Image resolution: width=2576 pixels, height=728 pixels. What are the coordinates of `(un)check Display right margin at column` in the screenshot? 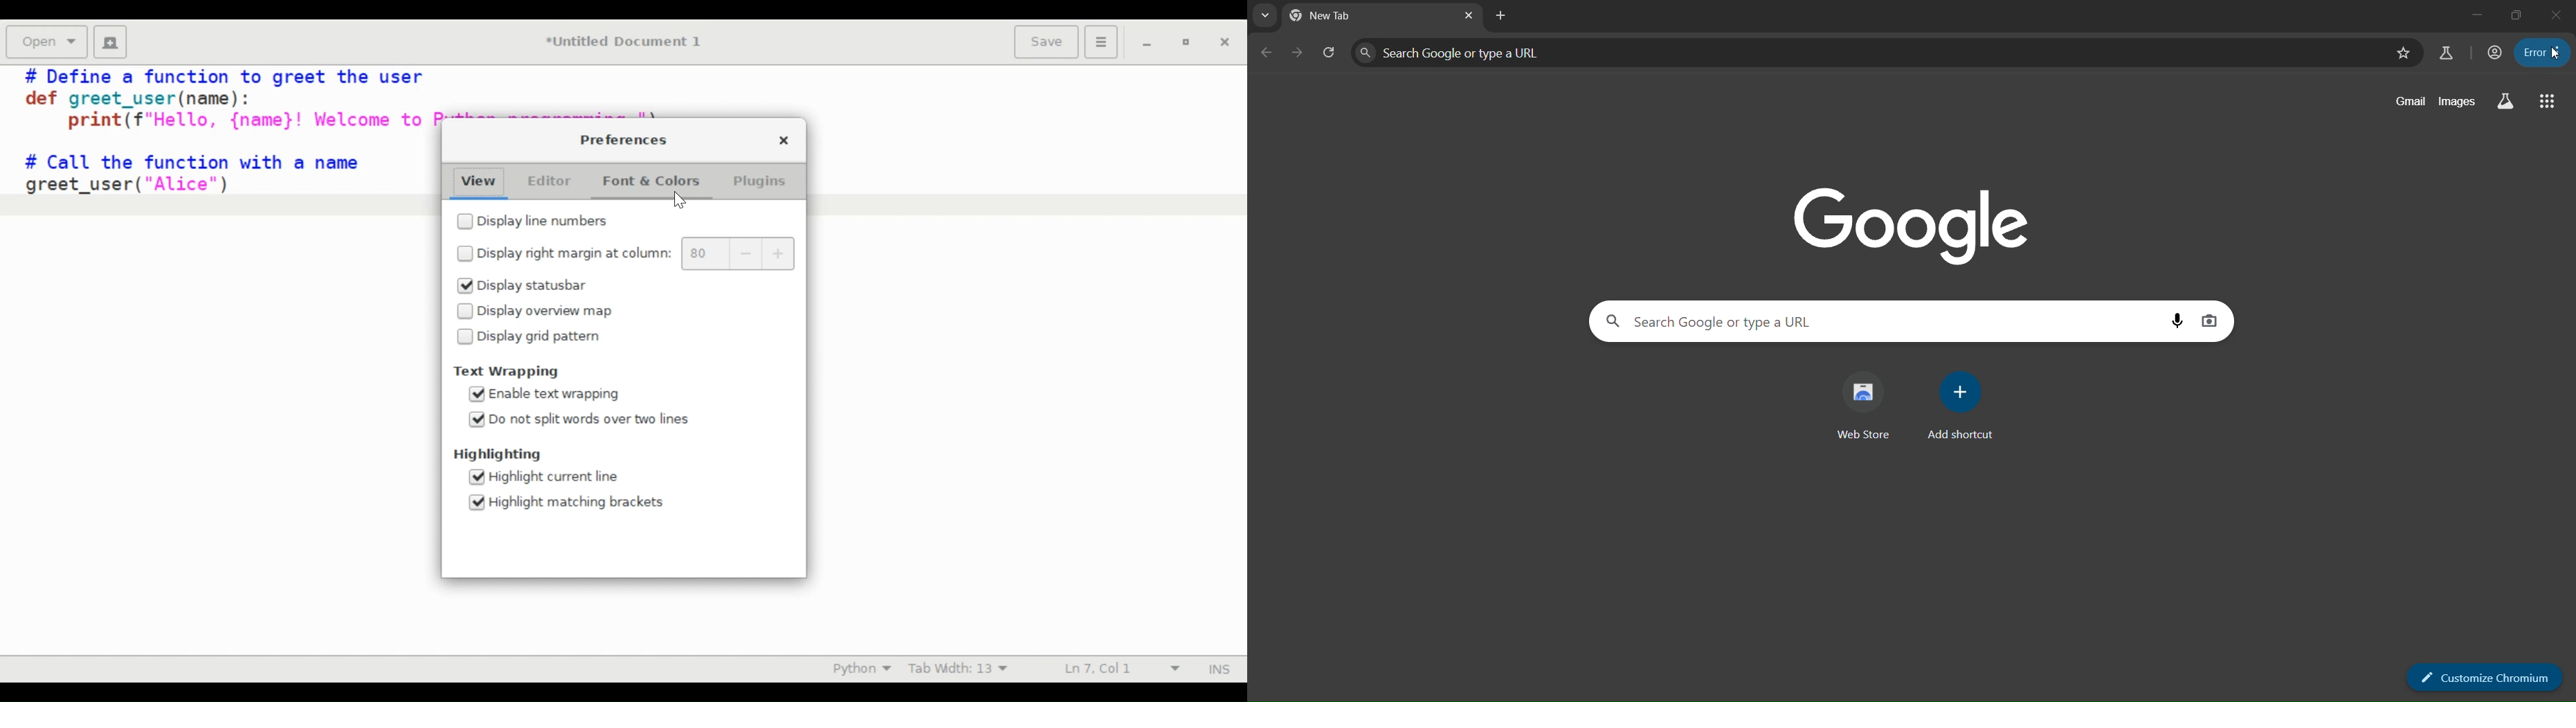 It's located at (564, 253).